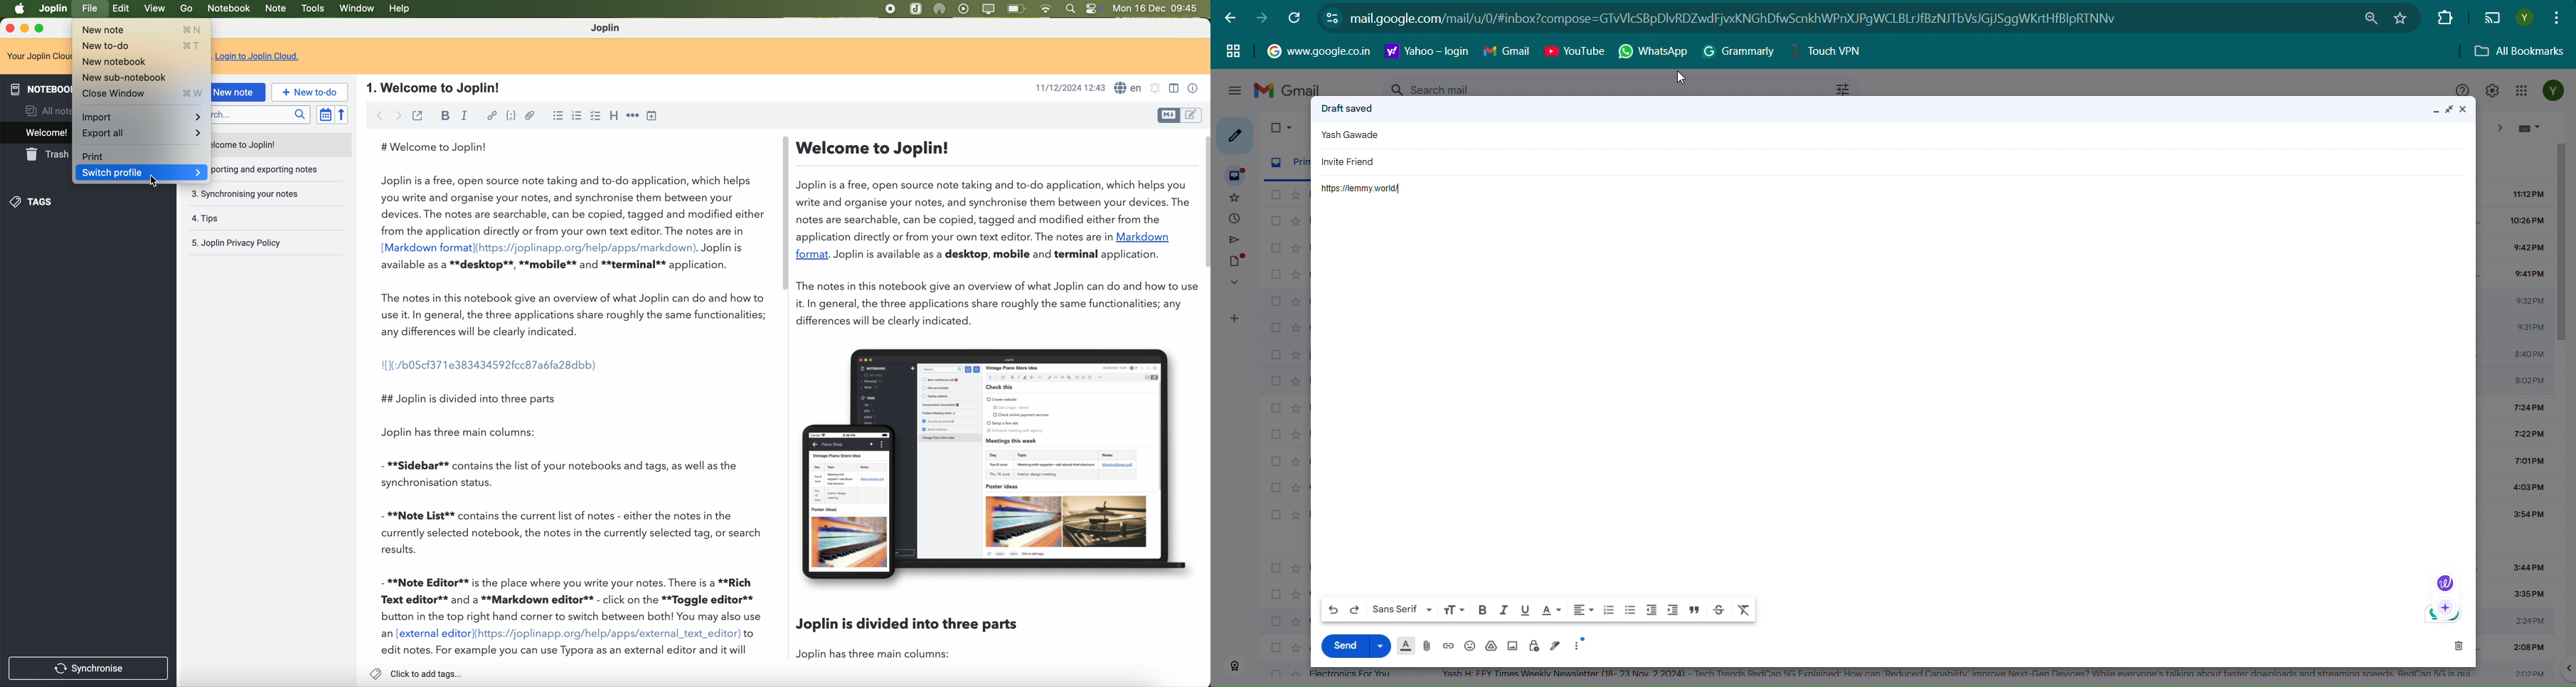 The image size is (2576, 700). I want to click on # Welcome to Joplin!, so click(439, 147).